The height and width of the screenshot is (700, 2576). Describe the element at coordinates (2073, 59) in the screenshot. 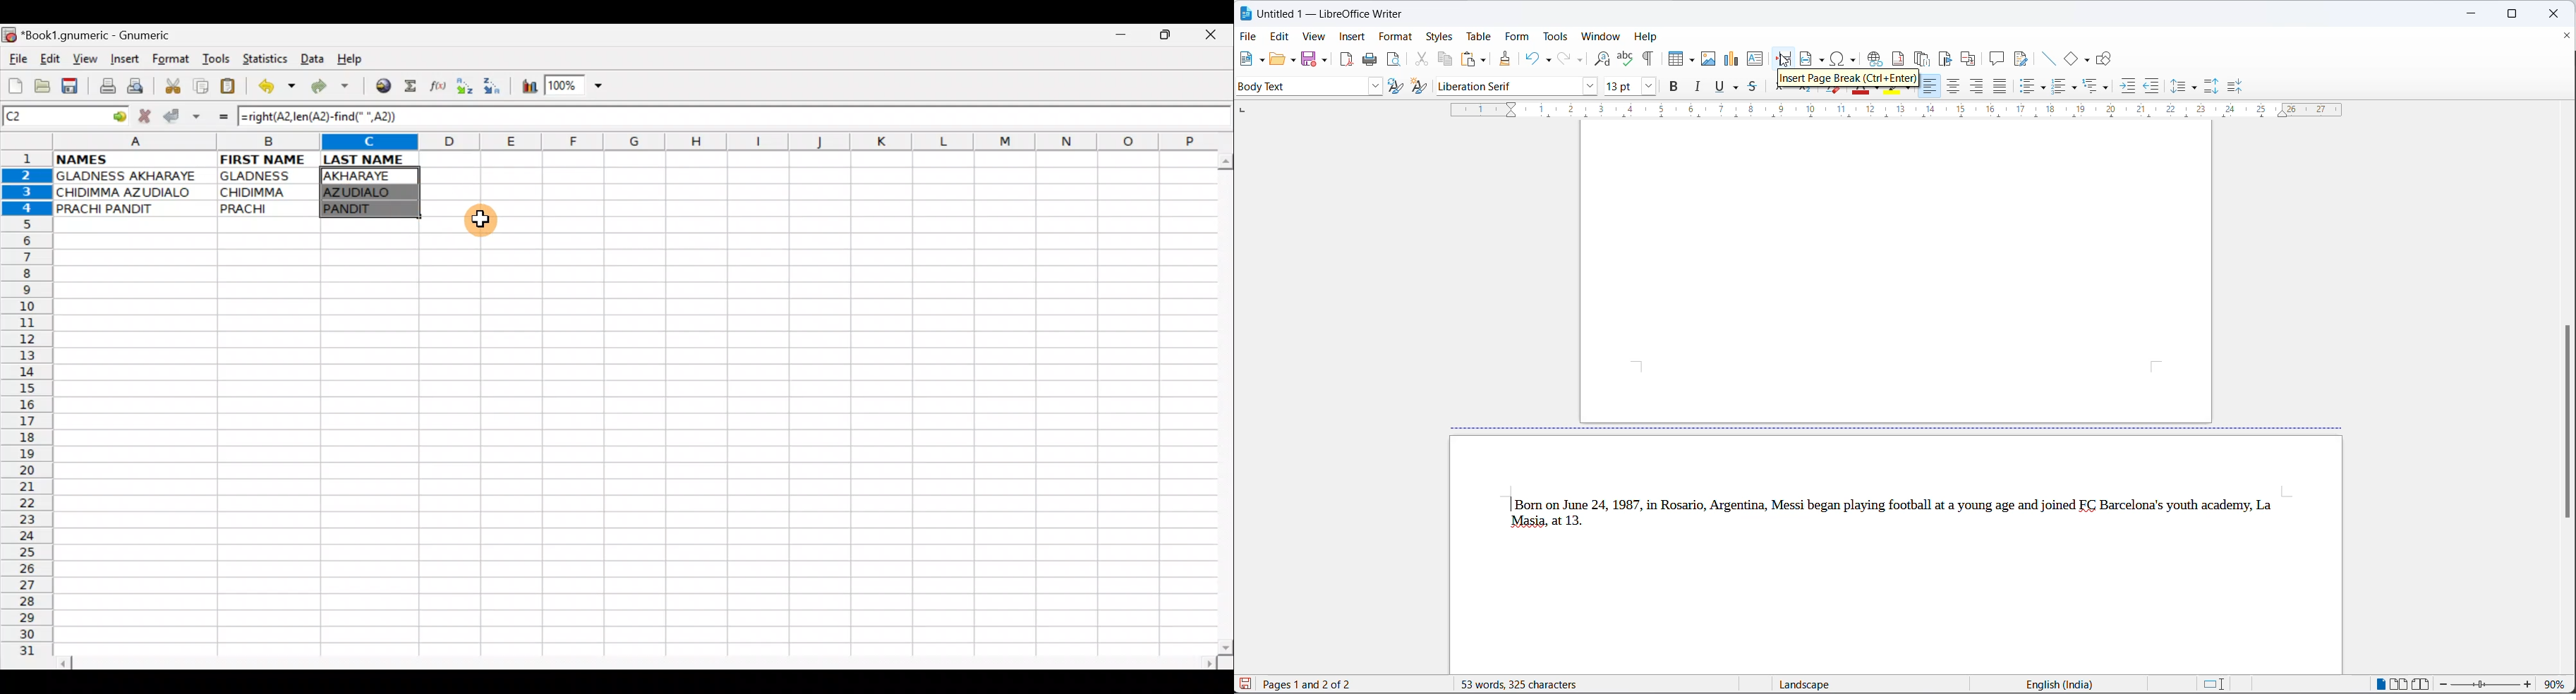

I see `basic shapes` at that location.